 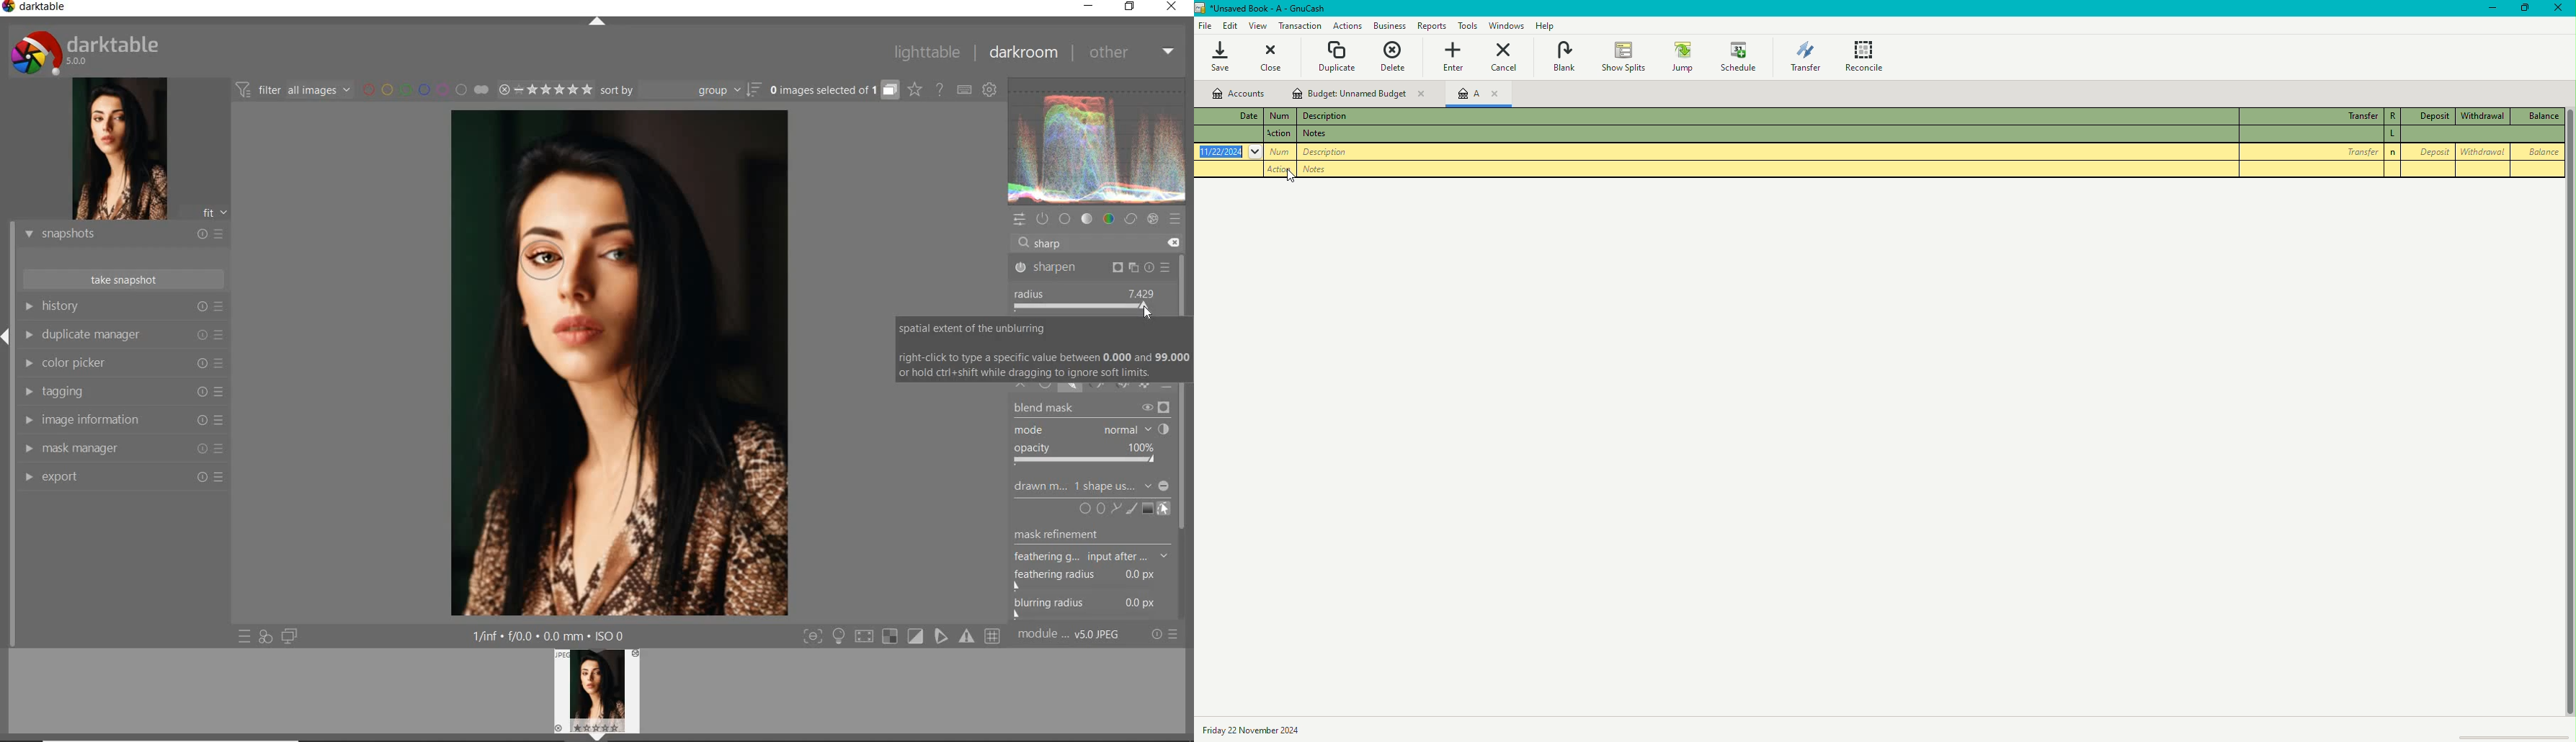 What do you see at coordinates (1177, 220) in the screenshot?
I see `presets` at bounding box center [1177, 220].